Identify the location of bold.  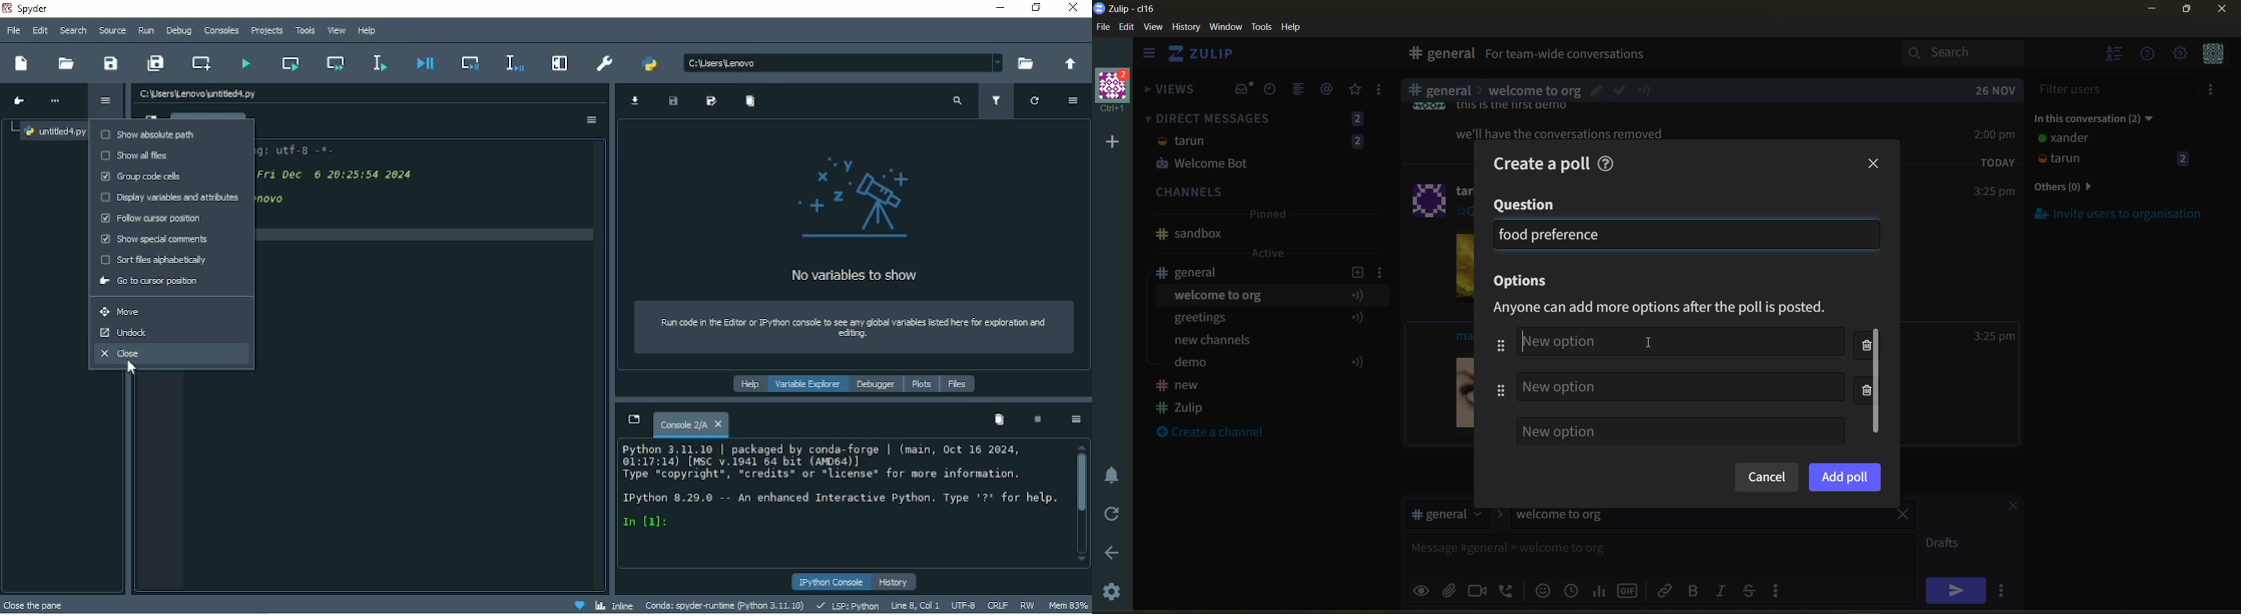
(1692, 591).